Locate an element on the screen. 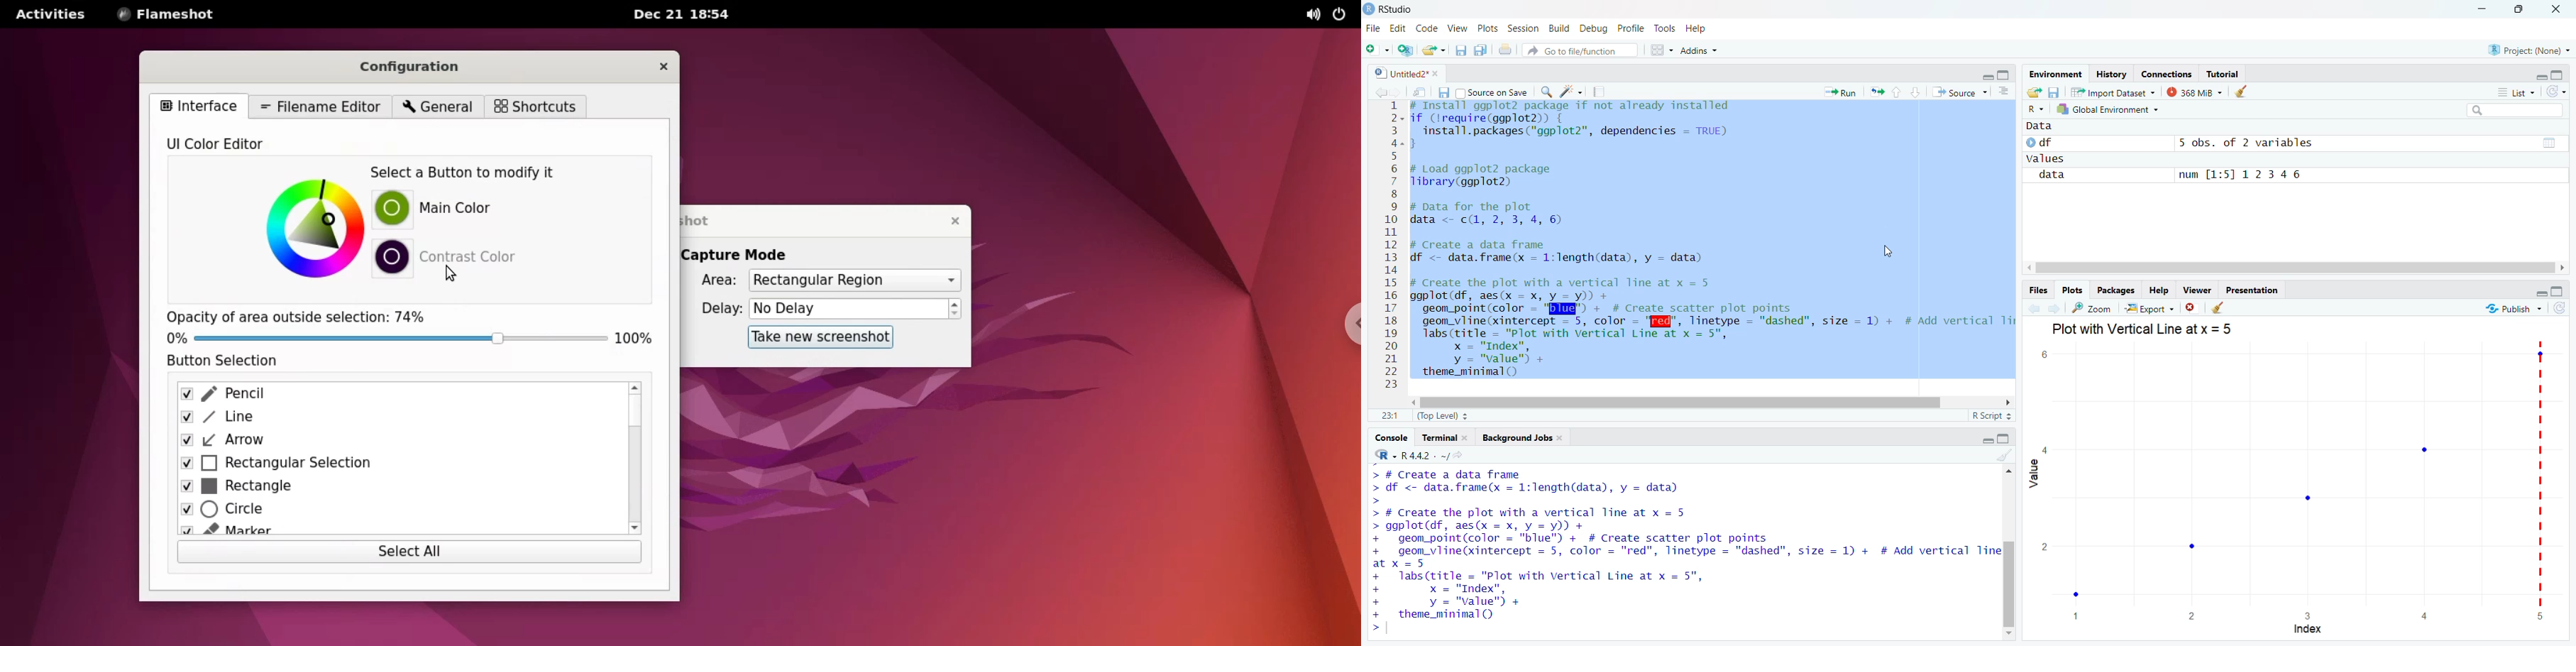 The width and height of the screenshot is (2576, 672). Tutorial is located at coordinates (2226, 73).